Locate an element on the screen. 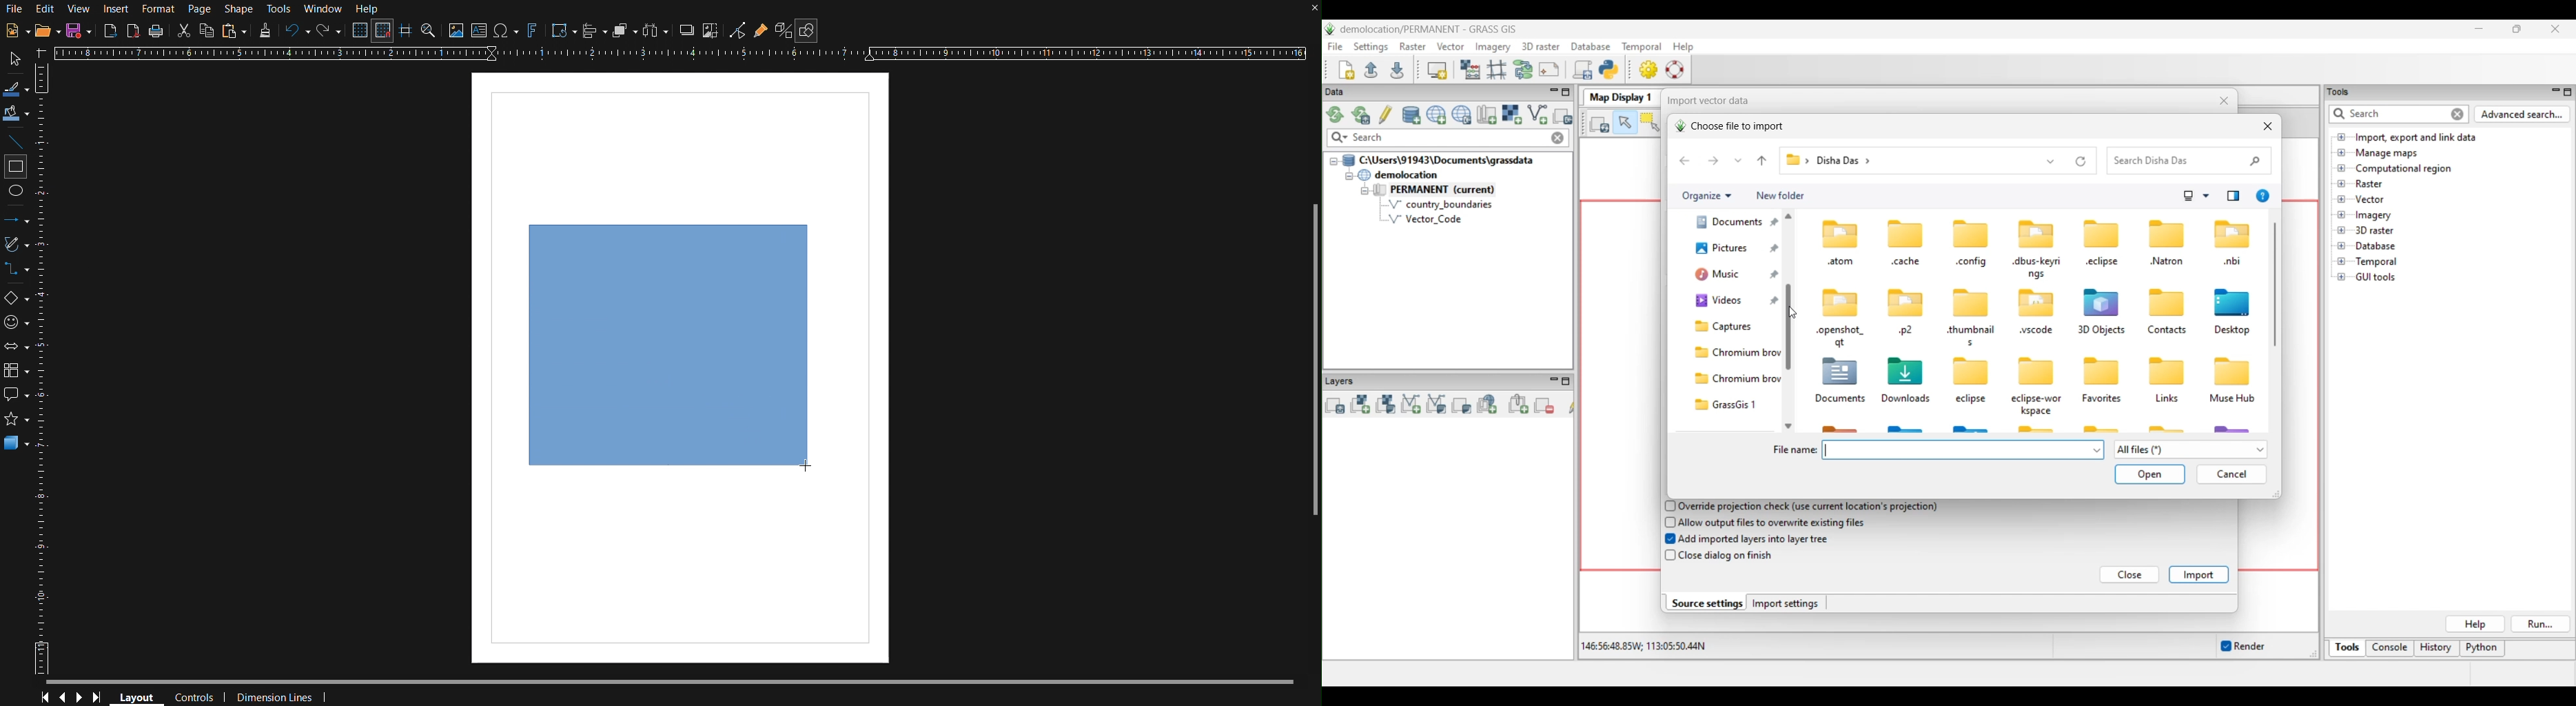 This screenshot has height=728, width=2576. Open is located at coordinates (49, 30).